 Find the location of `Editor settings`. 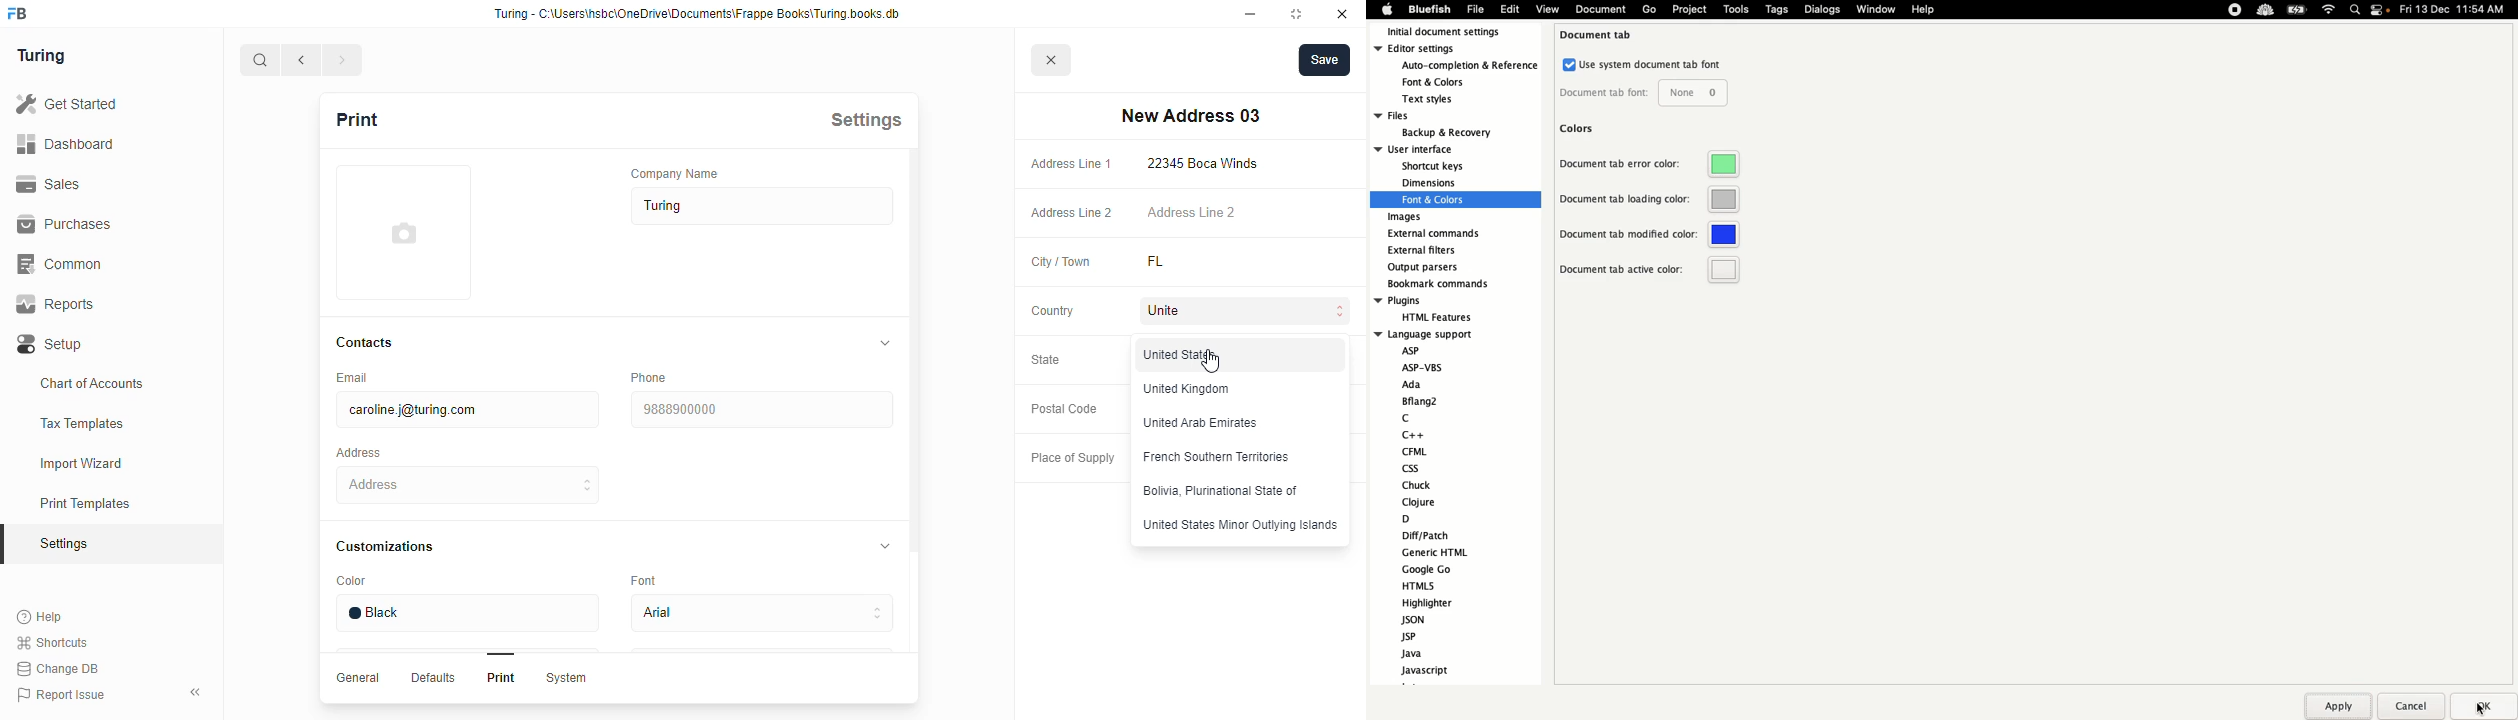

Editor settings is located at coordinates (1452, 50).